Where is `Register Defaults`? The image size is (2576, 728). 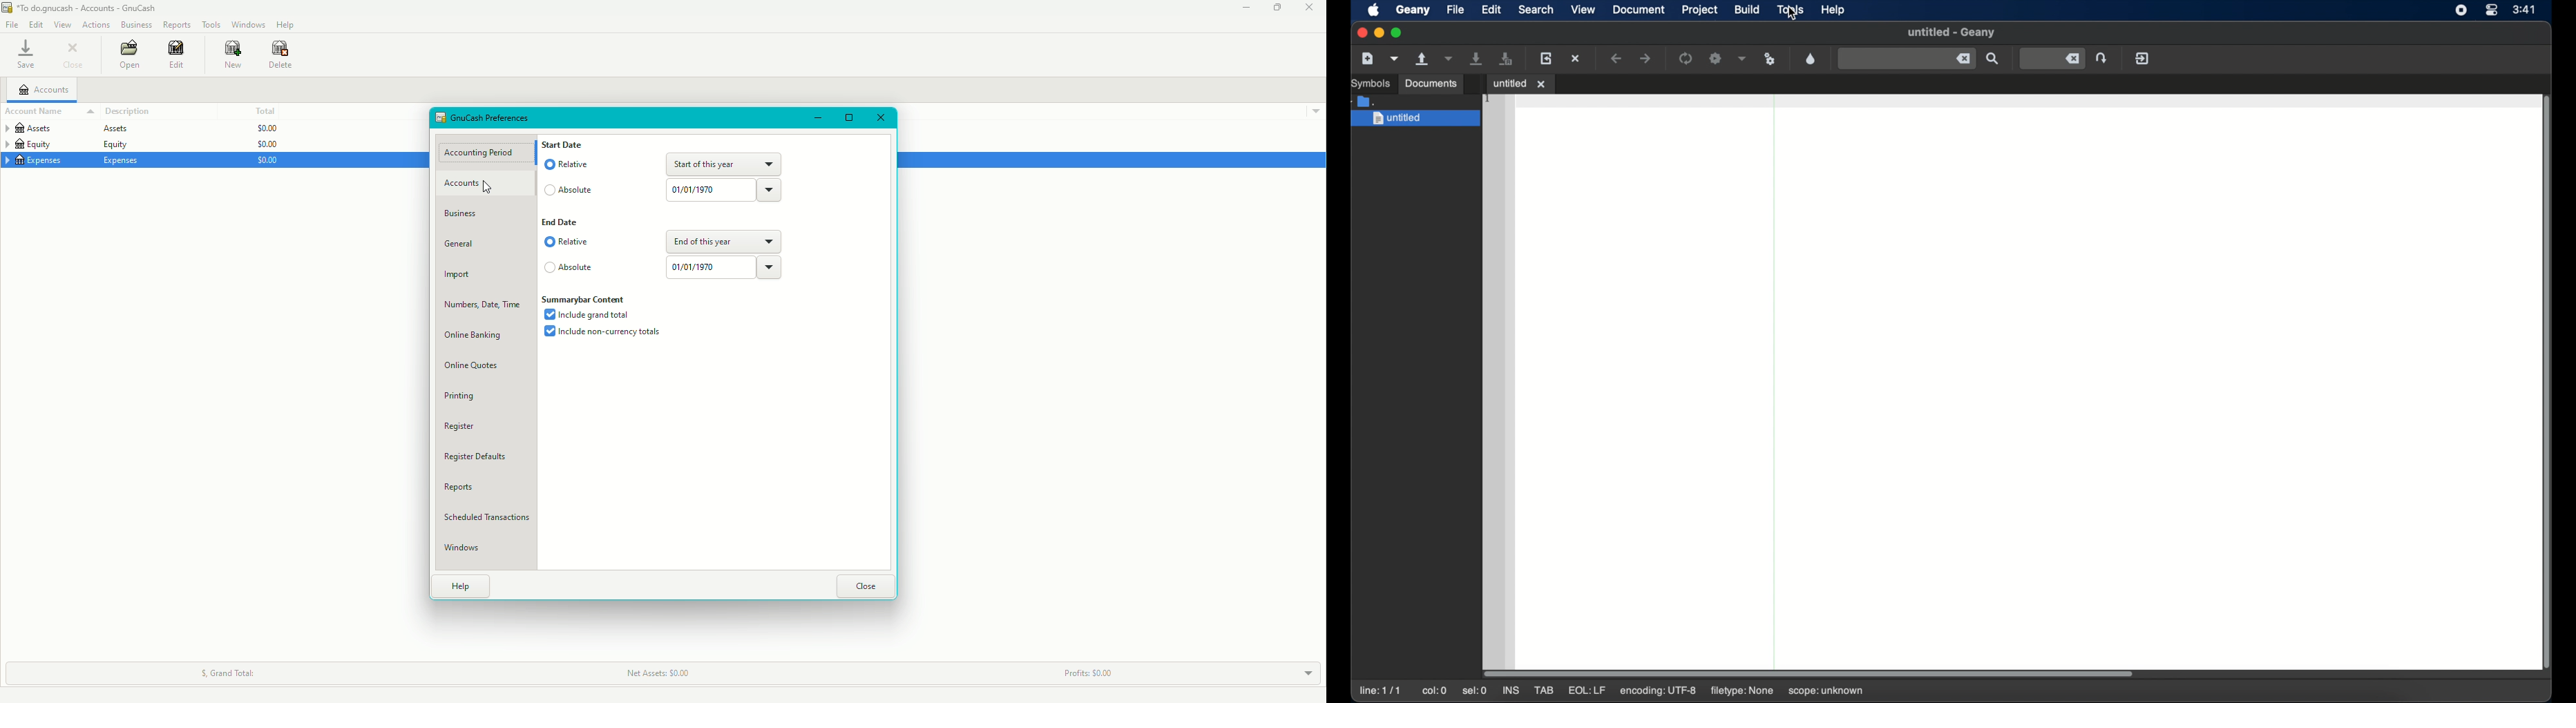 Register Defaults is located at coordinates (481, 459).